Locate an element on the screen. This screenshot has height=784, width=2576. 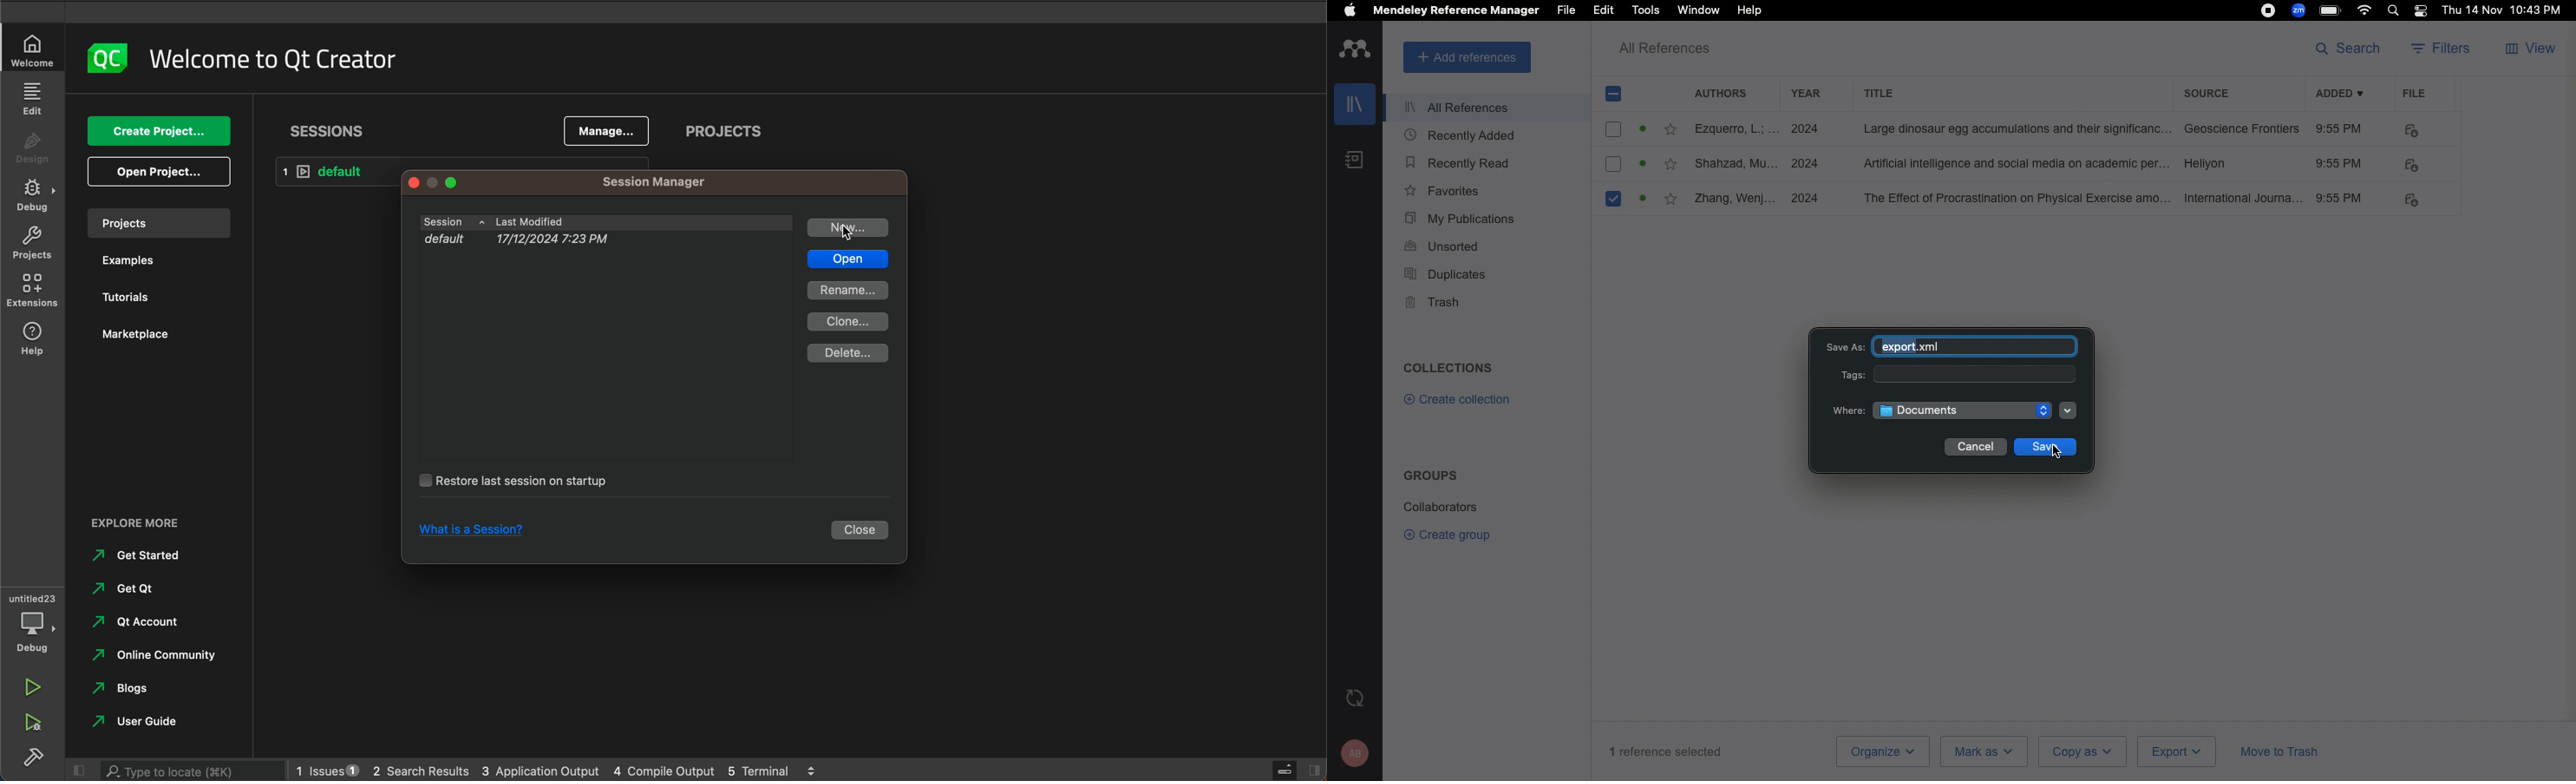
delete is located at coordinates (847, 354).